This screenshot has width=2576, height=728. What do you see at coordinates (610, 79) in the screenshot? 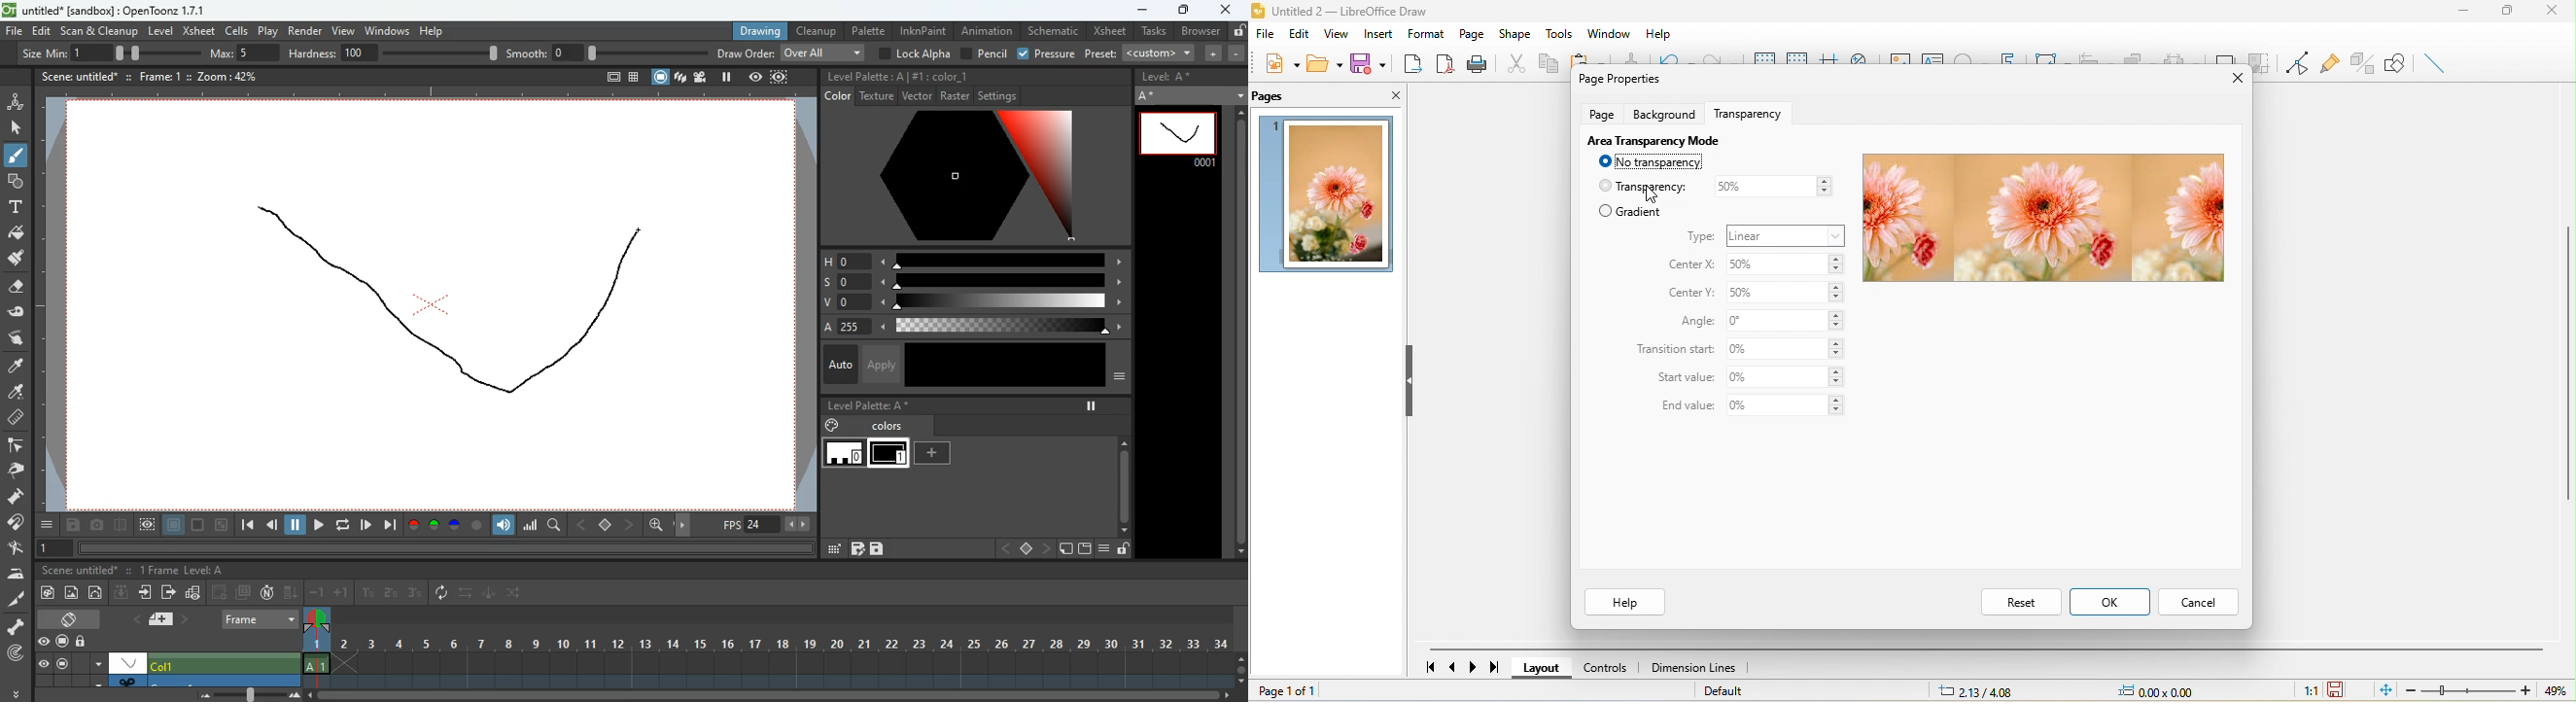
I see `document` at bounding box center [610, 79].